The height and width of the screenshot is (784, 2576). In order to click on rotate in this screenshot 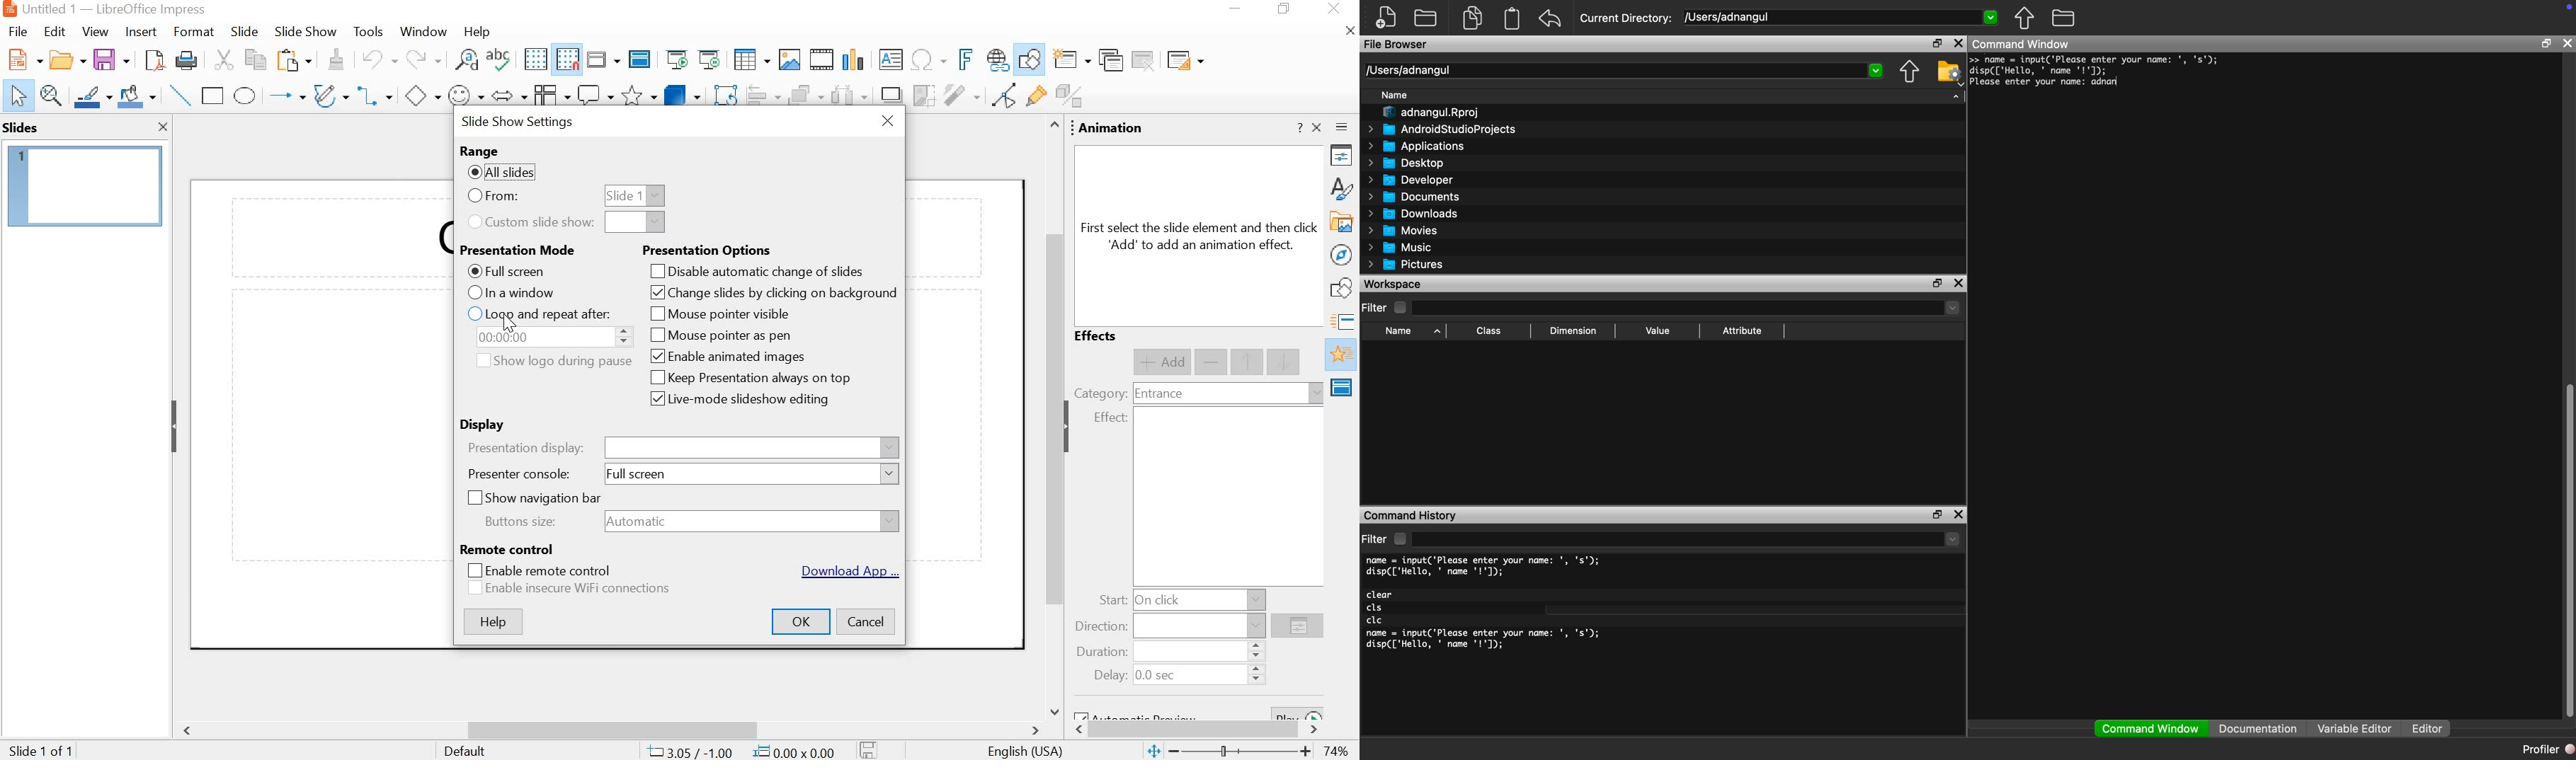, I will do `click(724, 97)`.